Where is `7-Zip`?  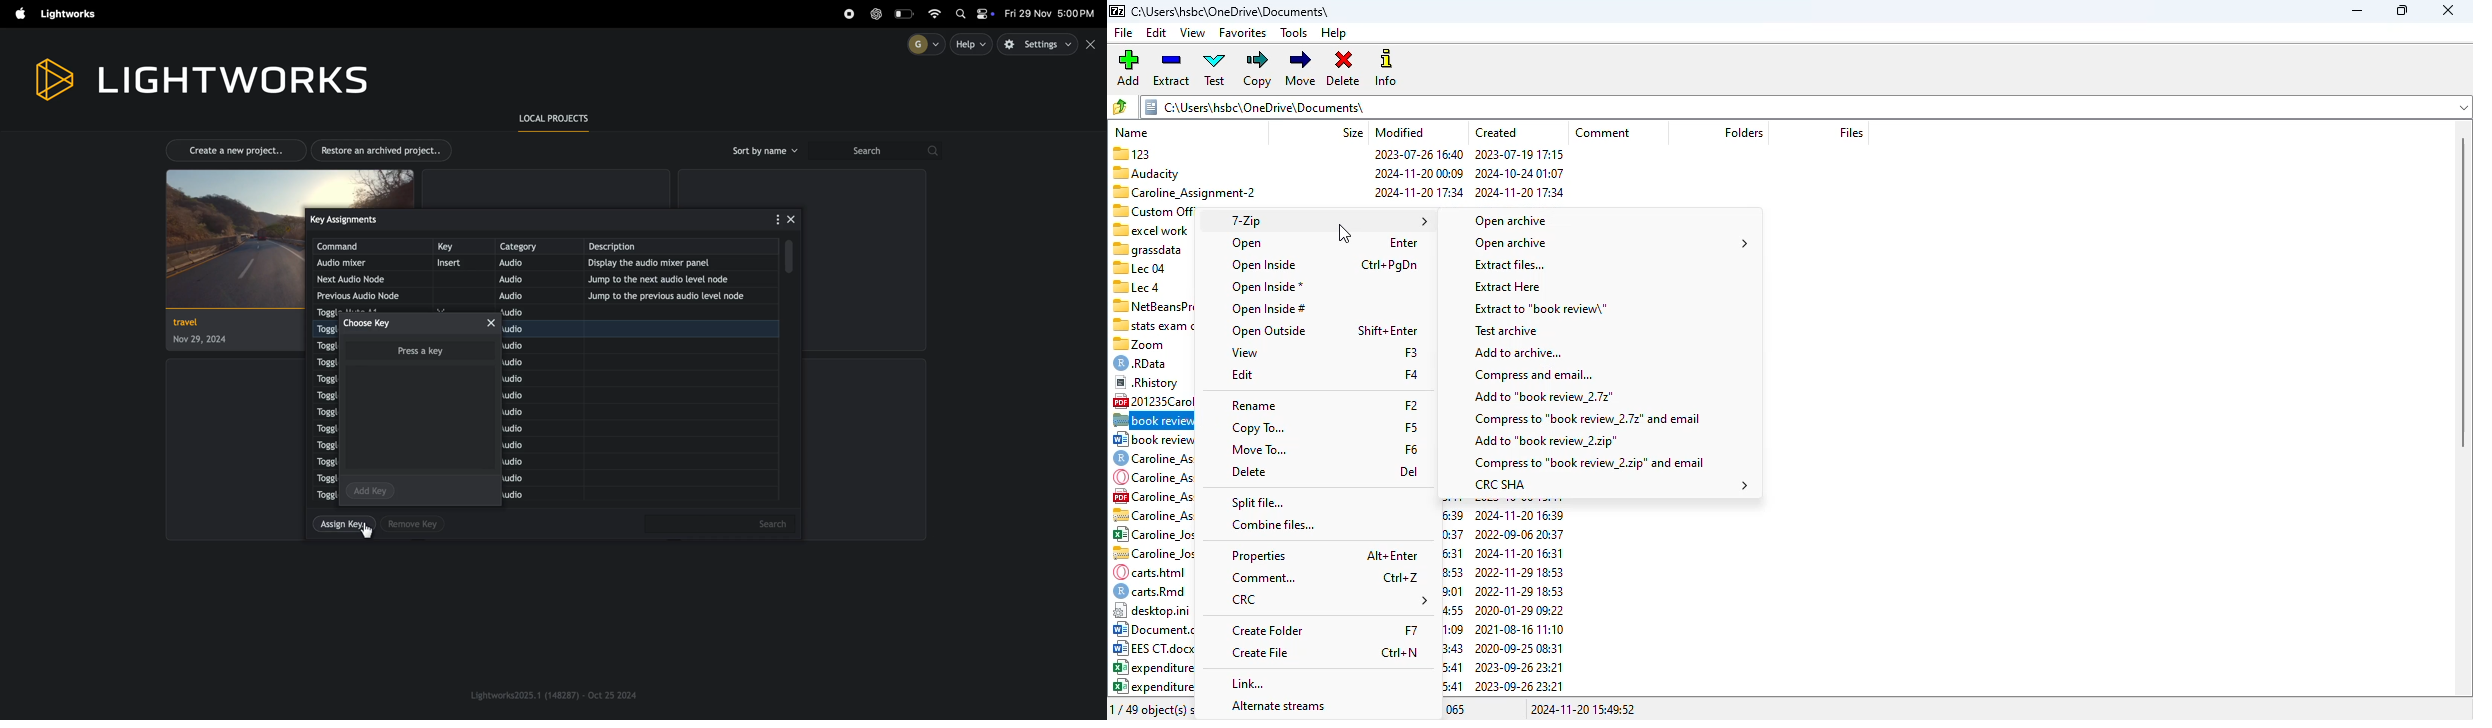 7-Zip is located at coordinates (1326, 220).